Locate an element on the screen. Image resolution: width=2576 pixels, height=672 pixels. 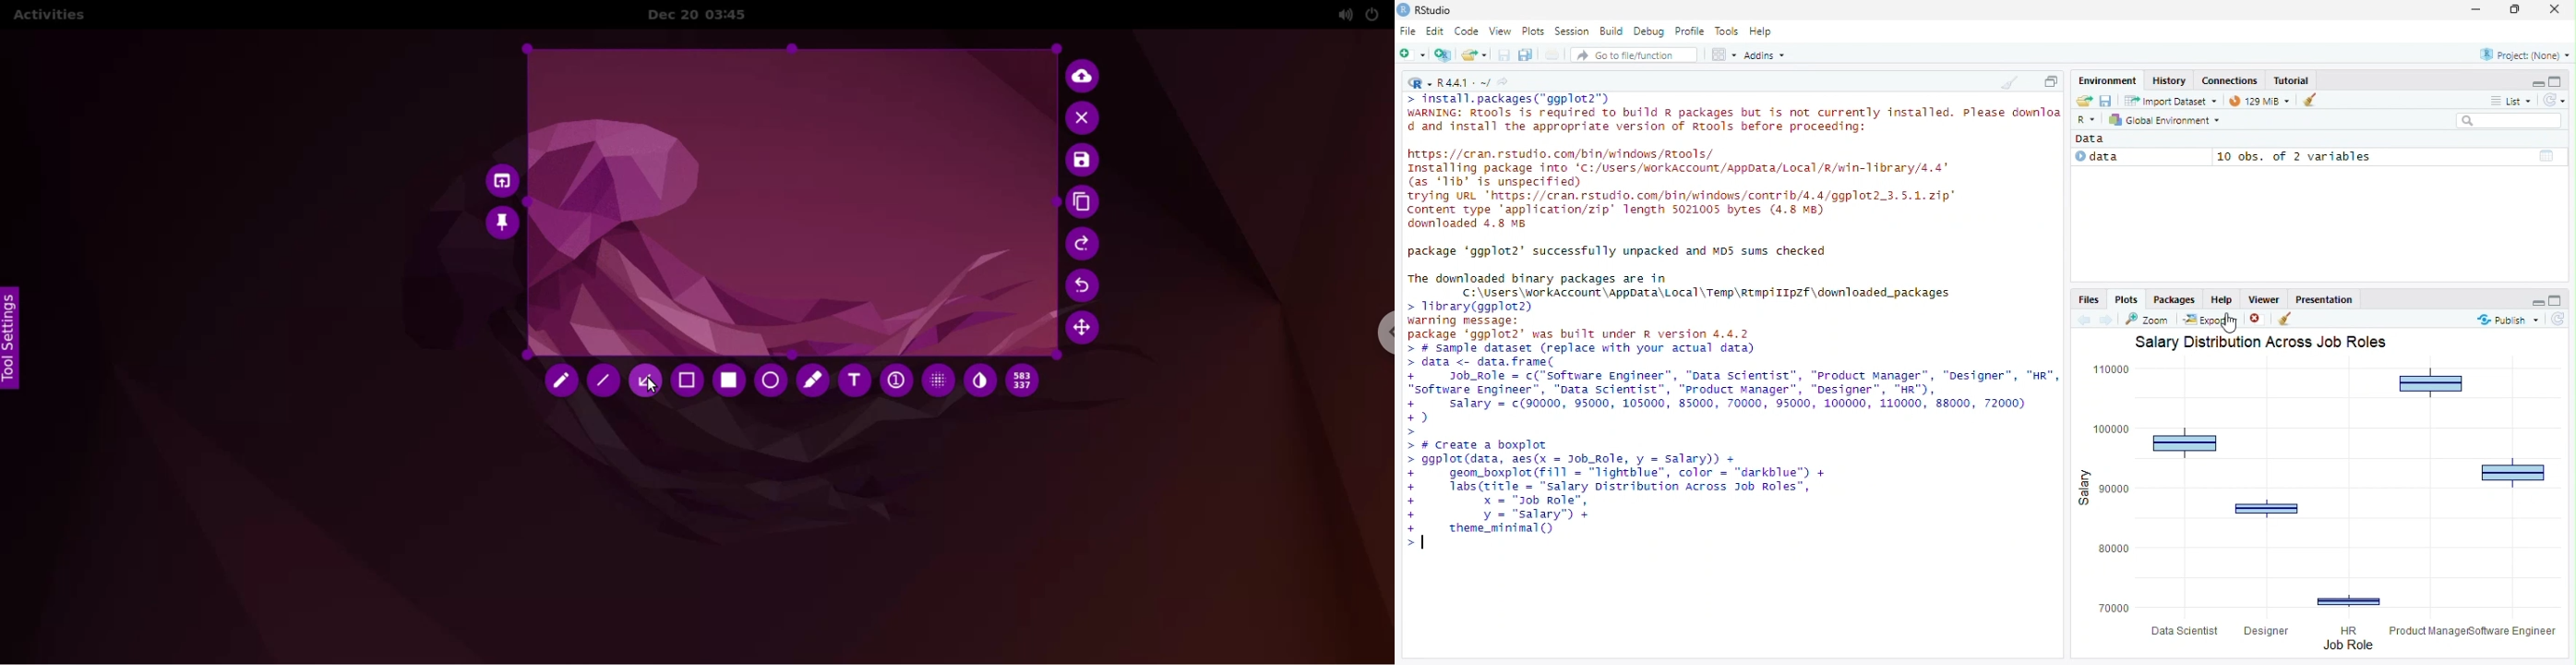
publish is located at coordinates (2509, 320).